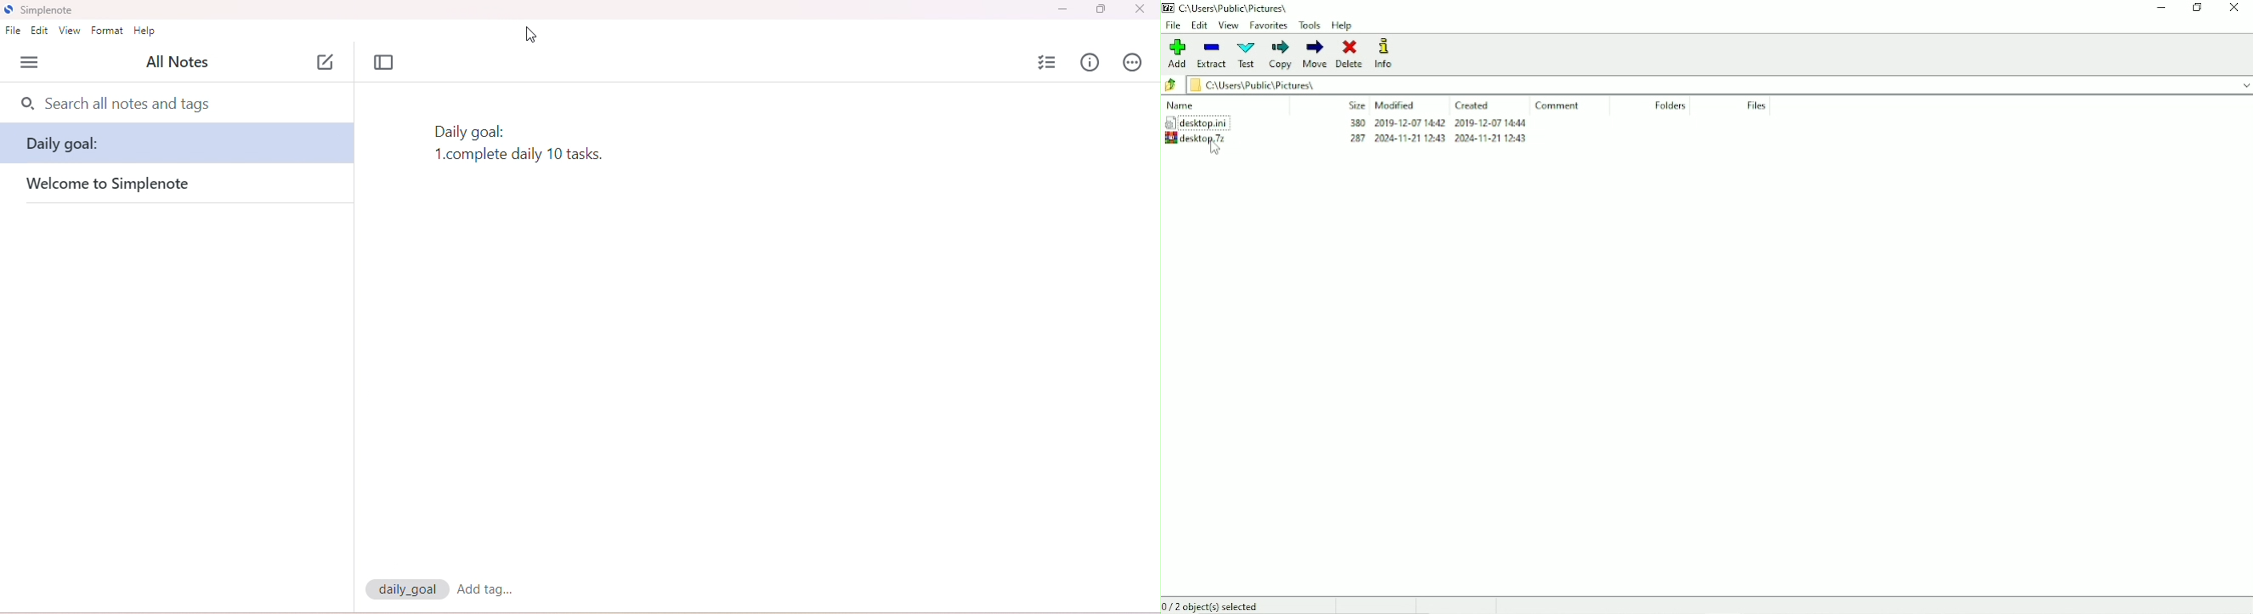 The width and height of the screenshot is (2268, 616). Describe the element at coordinates (71, 31) in the screenshot. I see `view` at that location.